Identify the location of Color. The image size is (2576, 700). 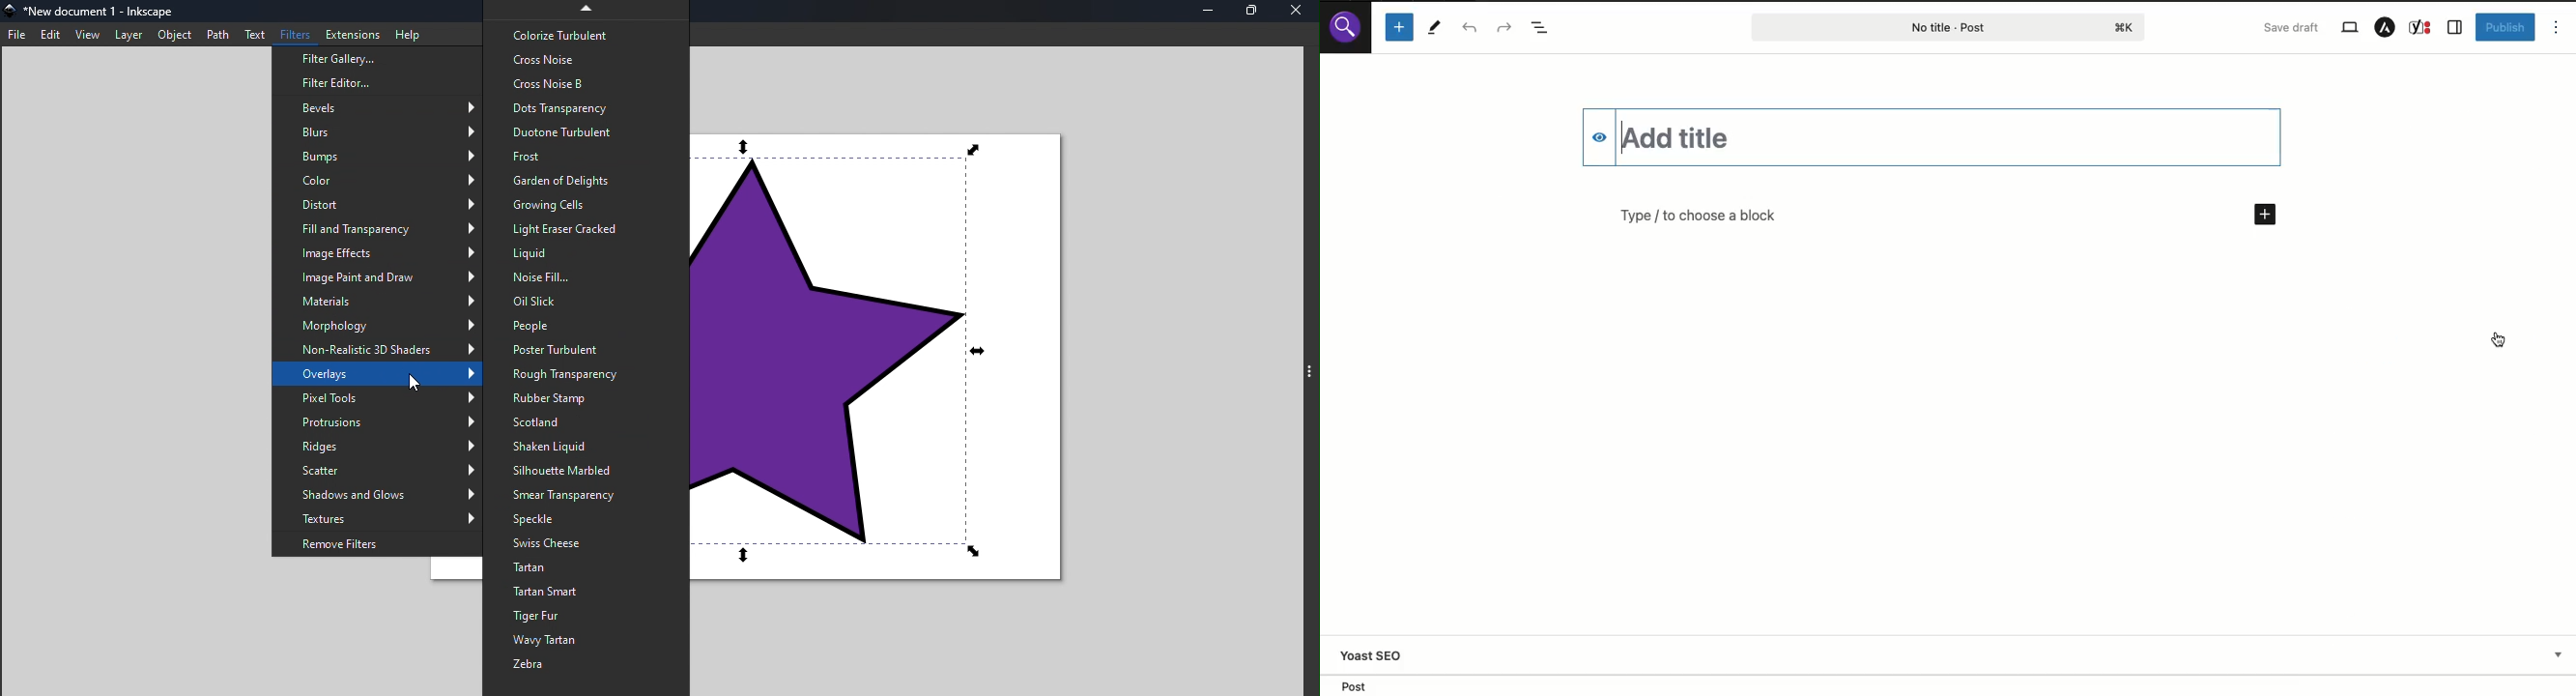
(376, 180).